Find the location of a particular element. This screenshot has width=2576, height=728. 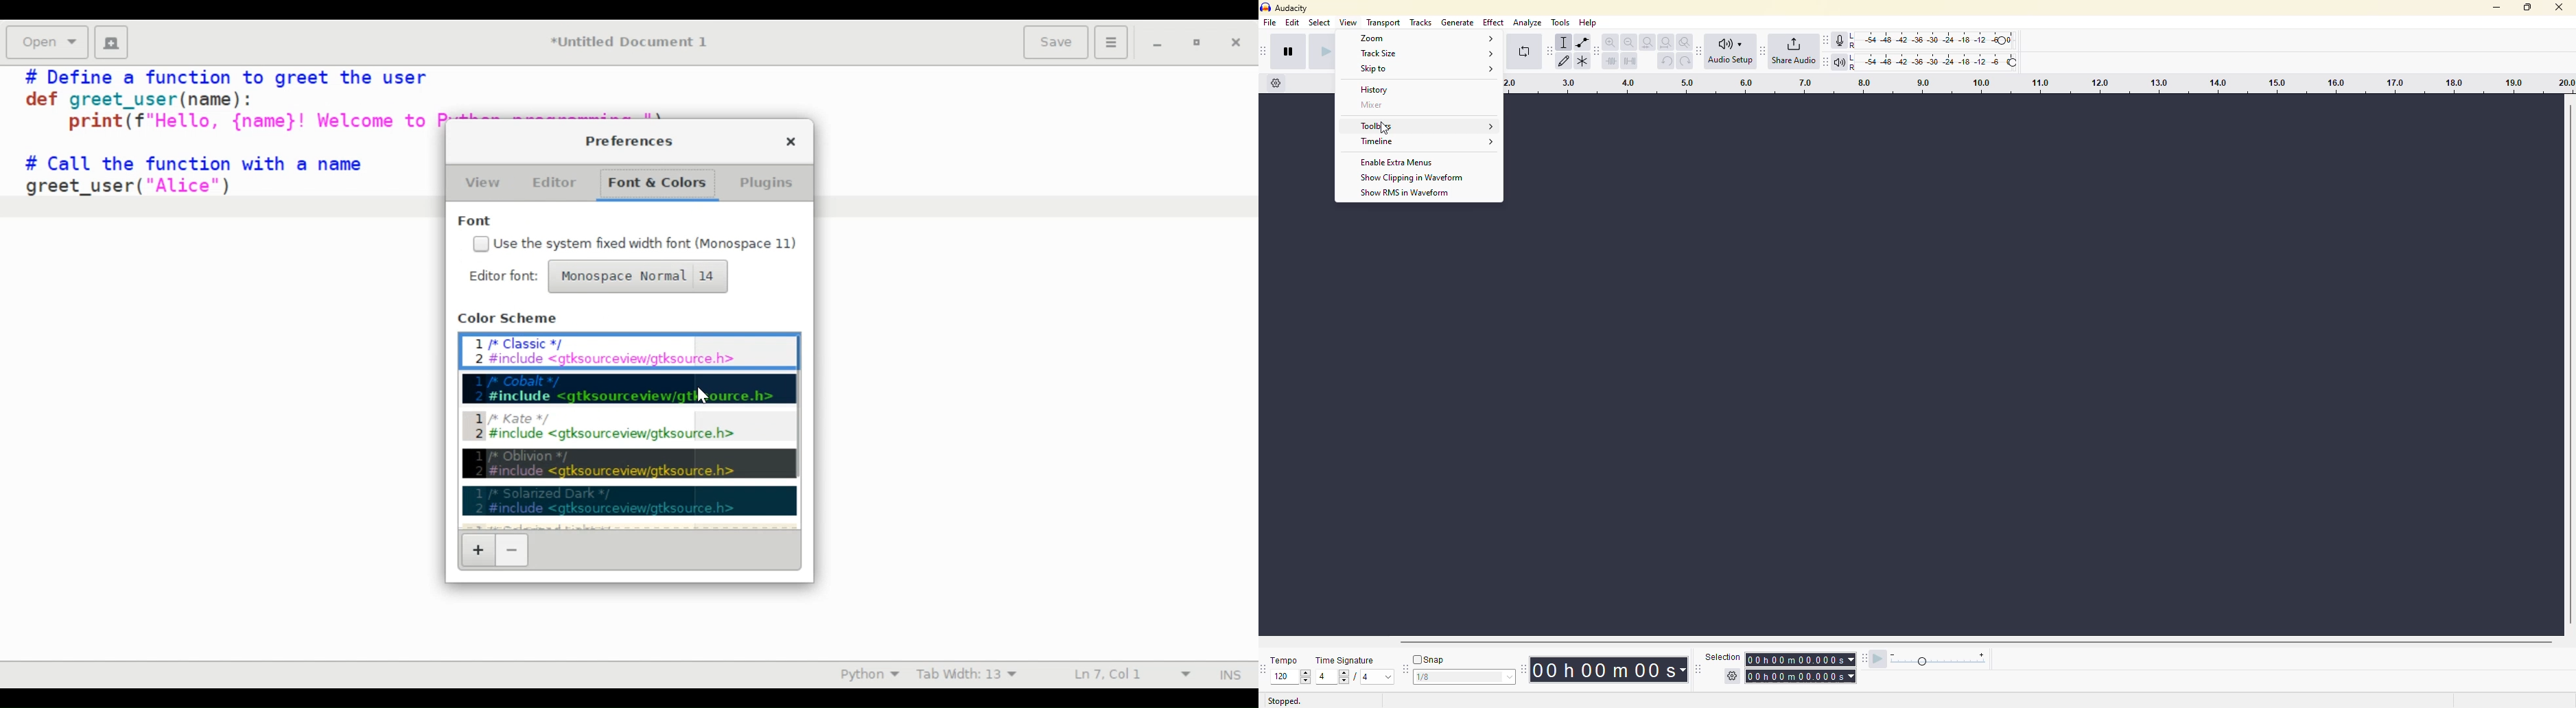

envelope tool is located at coordinates (1584, 43).